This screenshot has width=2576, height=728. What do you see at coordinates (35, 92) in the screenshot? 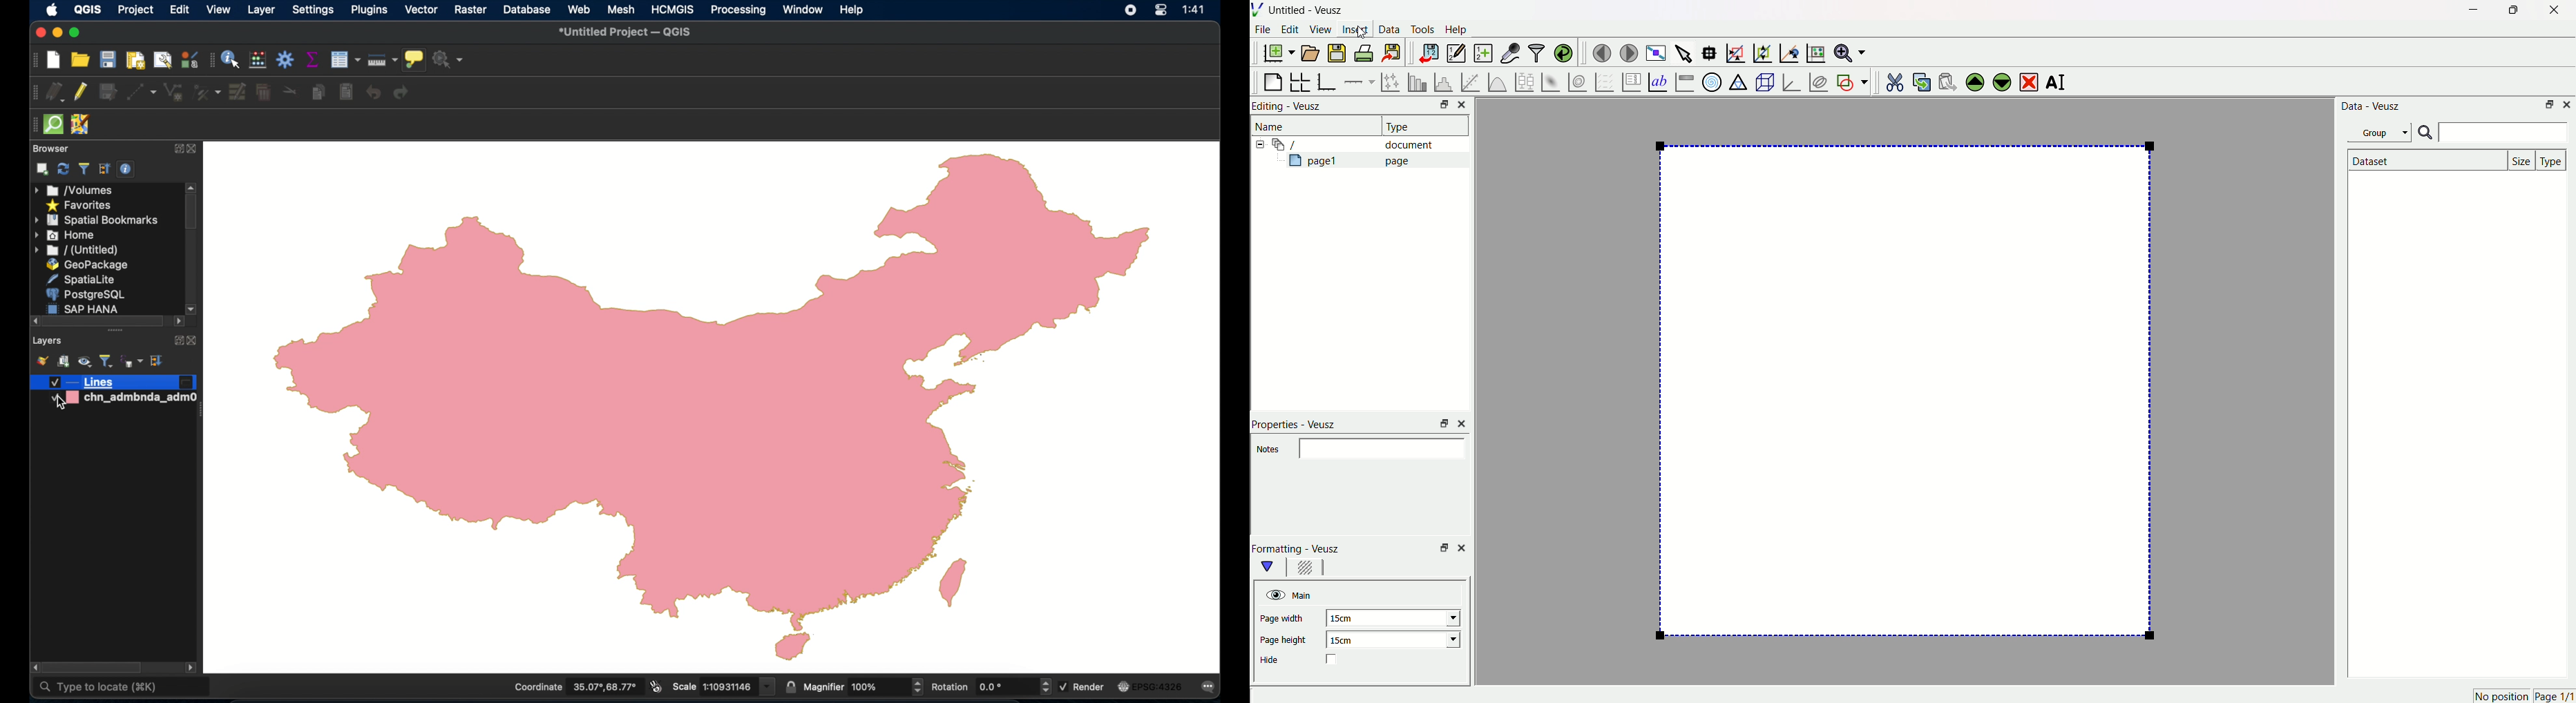
I see `digitizing toolbar` at bounding box center [35, 92].